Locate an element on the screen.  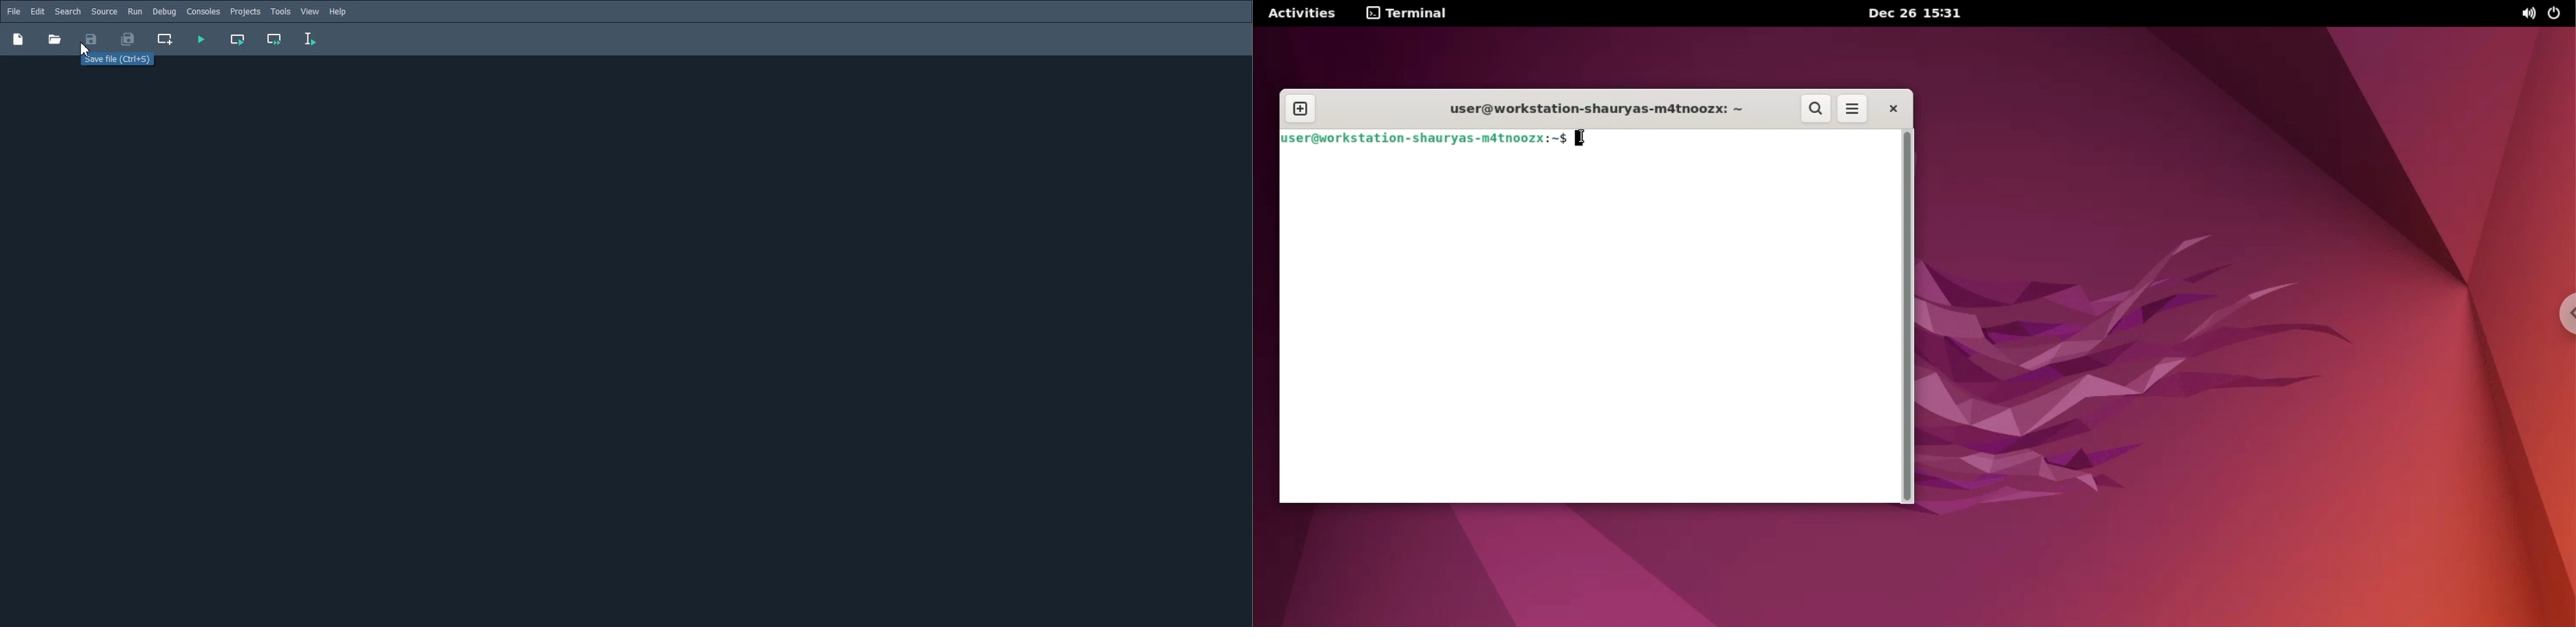
Edit is located at coordinates (37, 12).